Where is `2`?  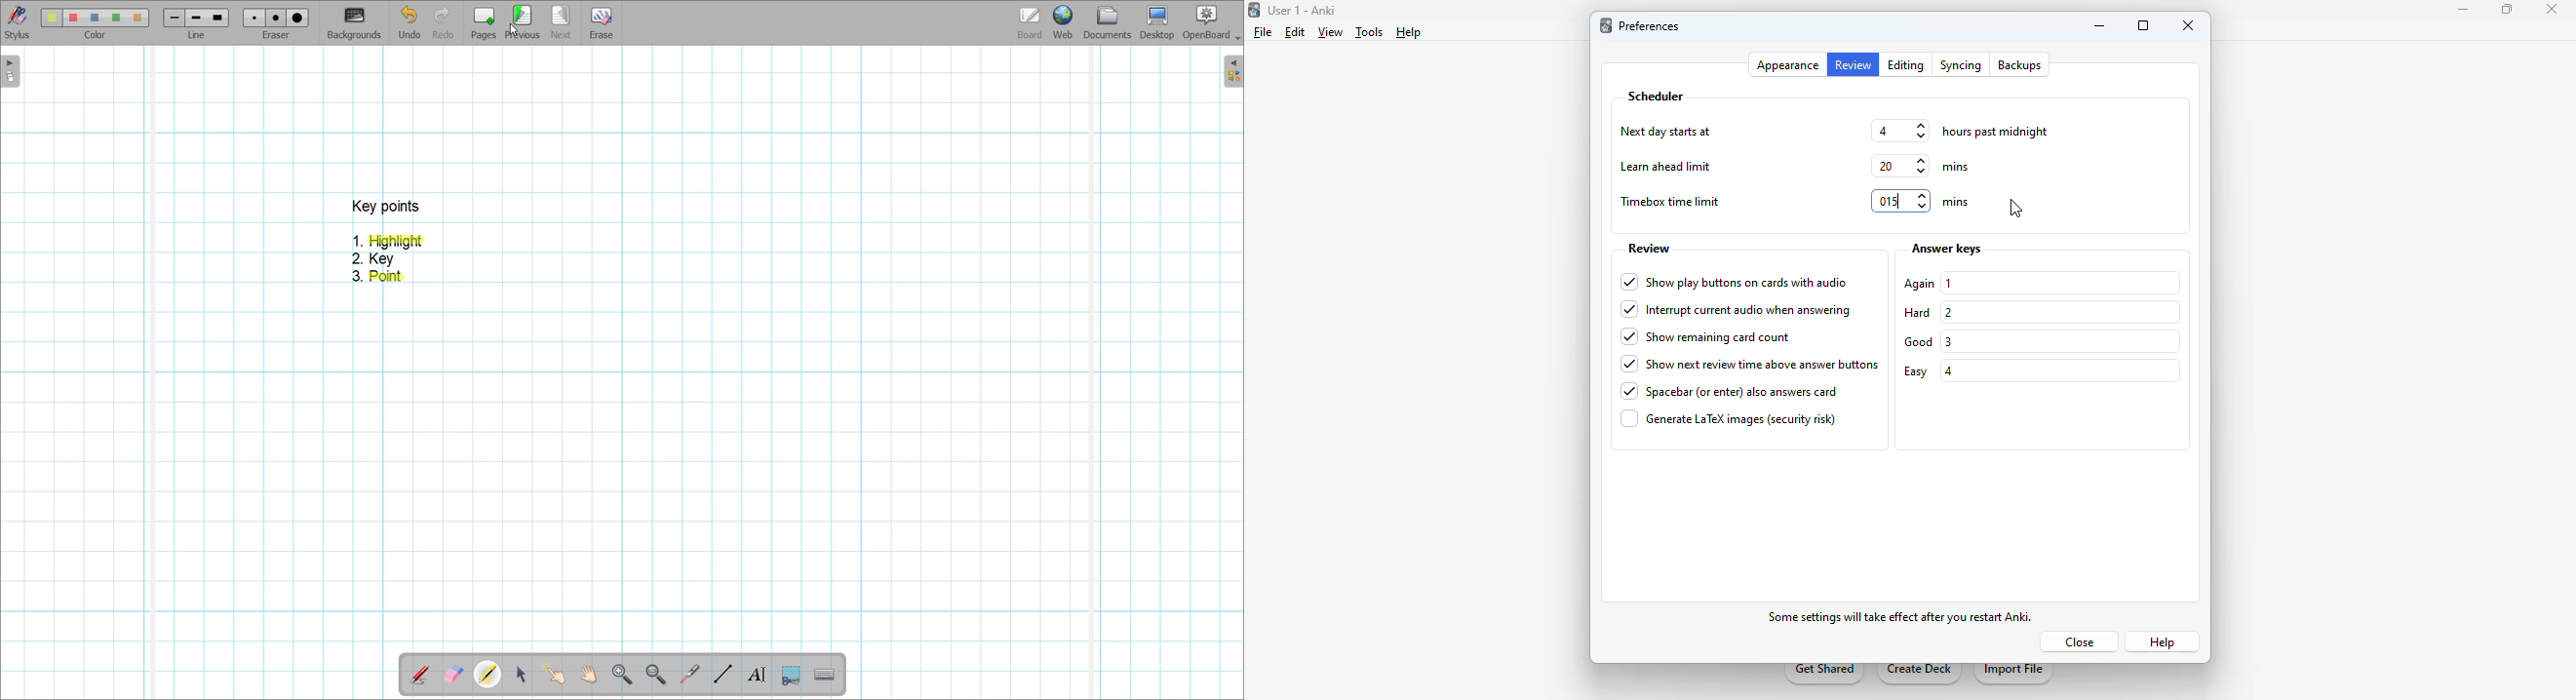
2 is located at coordinates (1948, 312).